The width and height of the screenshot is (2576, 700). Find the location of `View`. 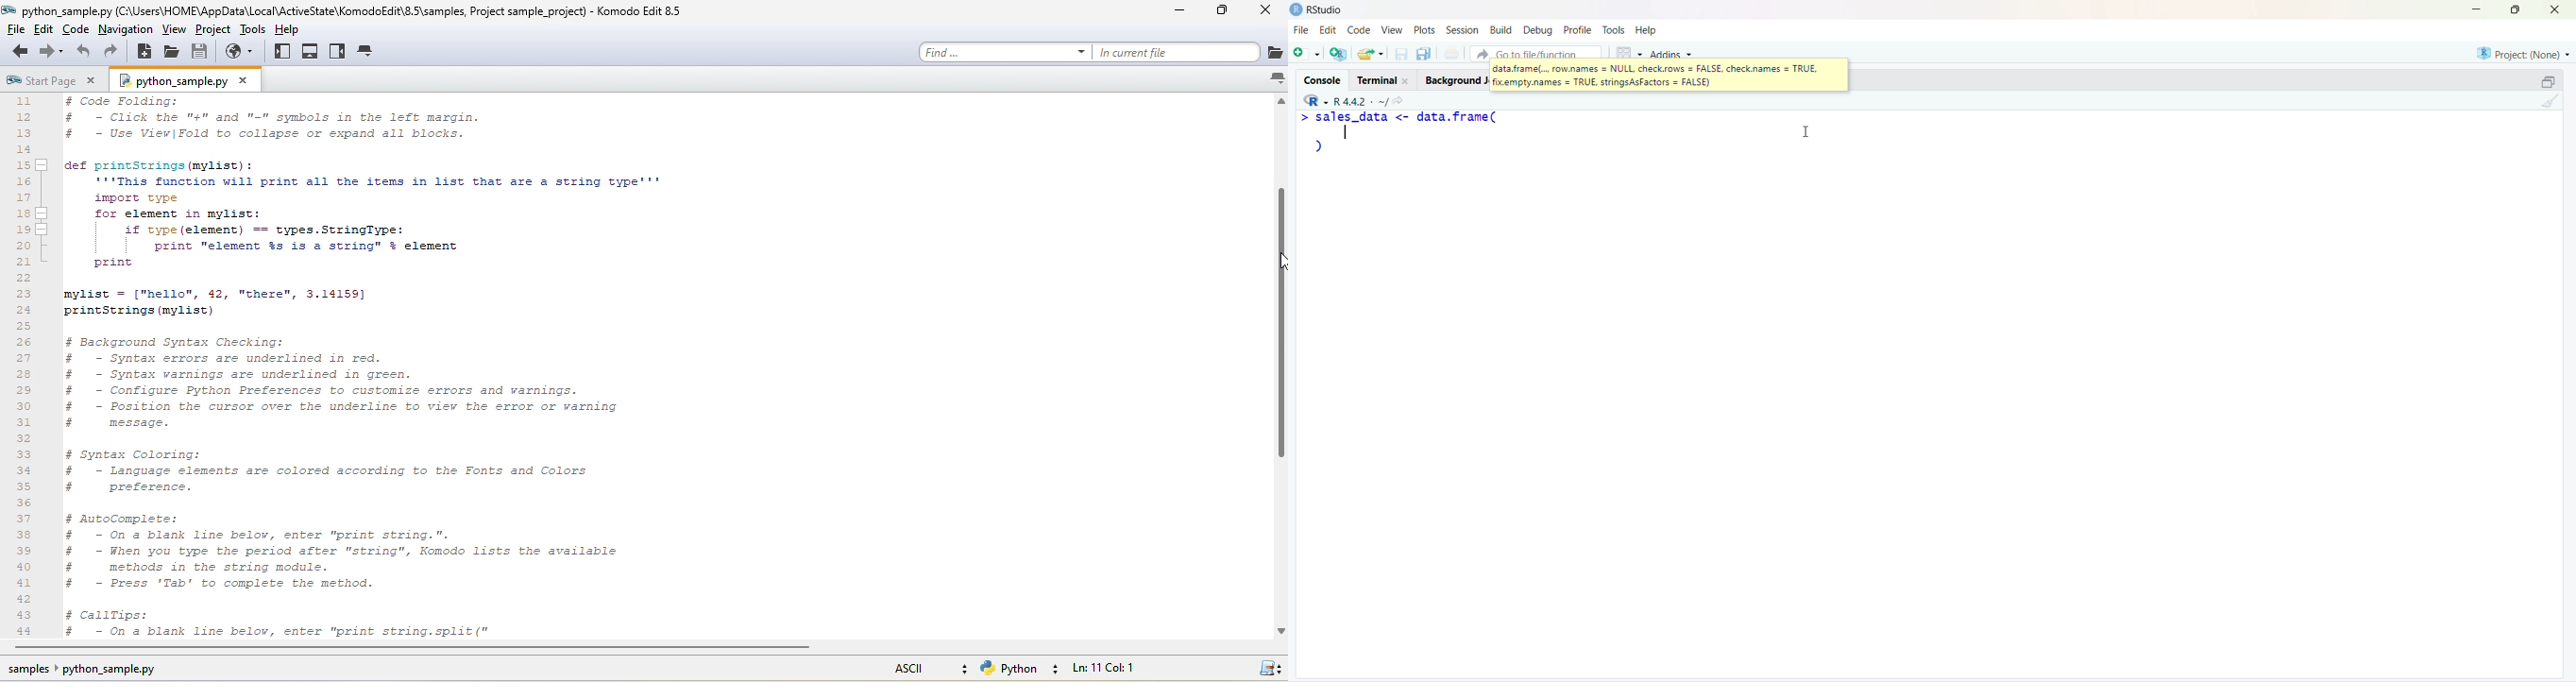

View is located at coordinates (1394, 31).